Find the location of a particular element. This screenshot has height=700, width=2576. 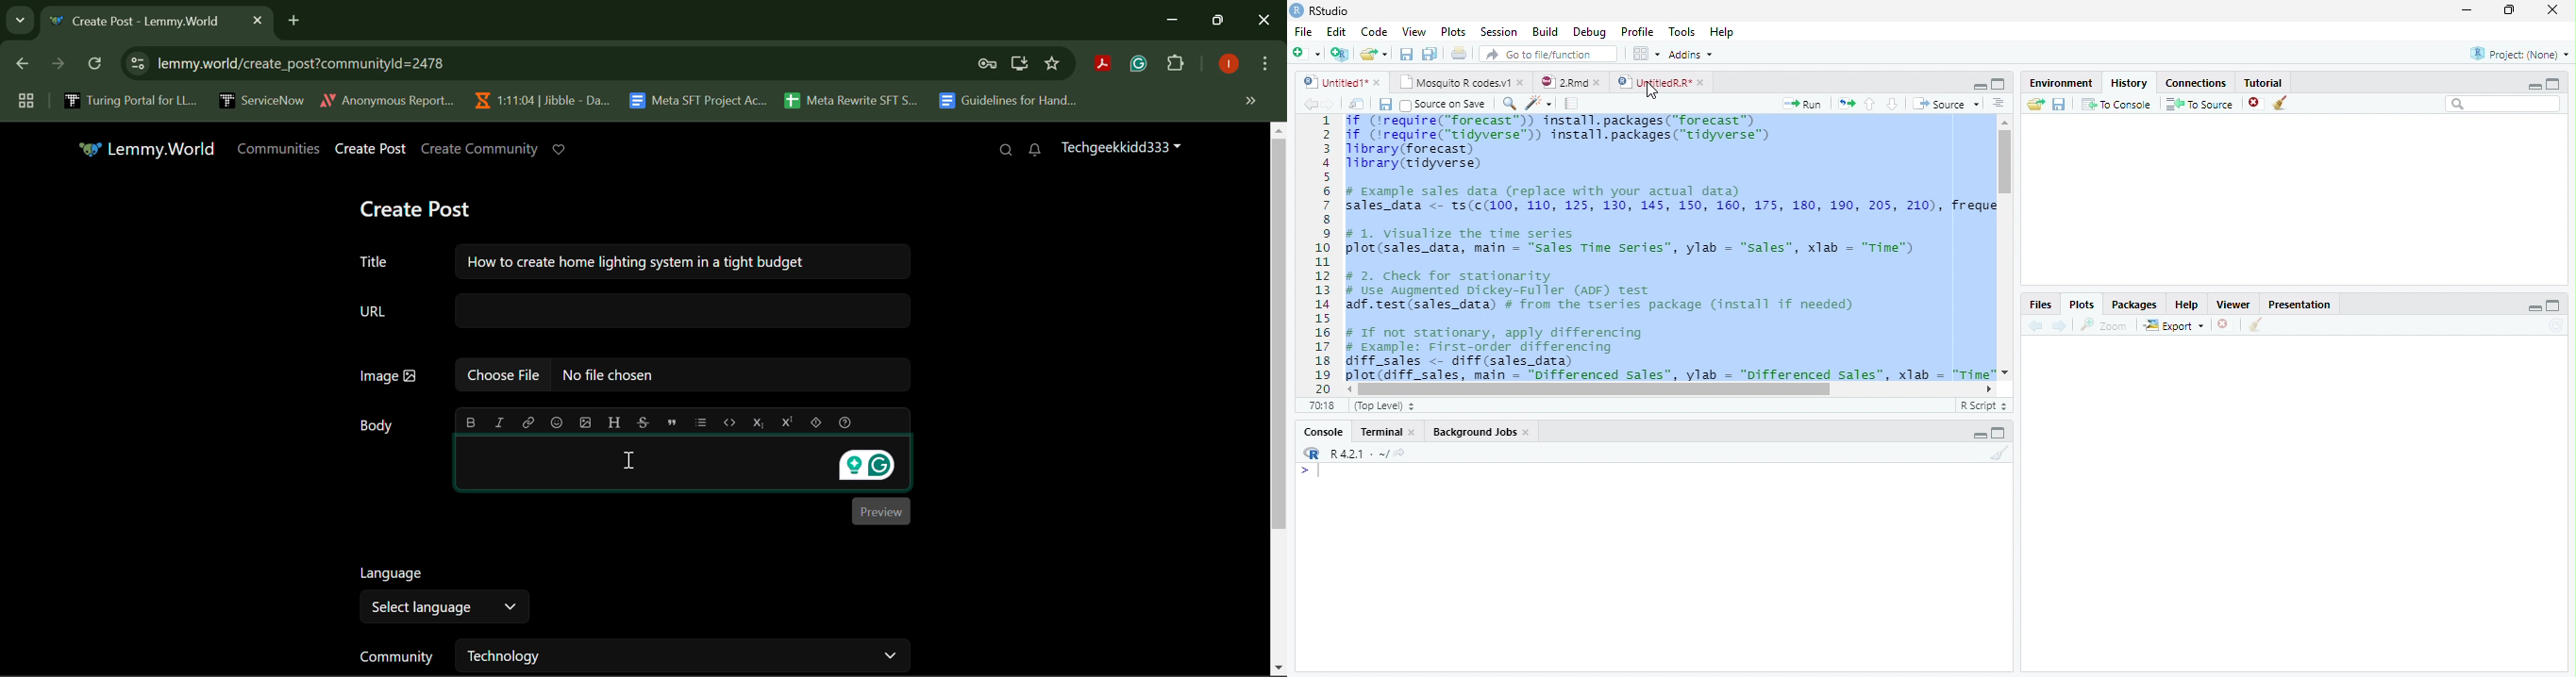

Files is located at coordinates (2043, 305).